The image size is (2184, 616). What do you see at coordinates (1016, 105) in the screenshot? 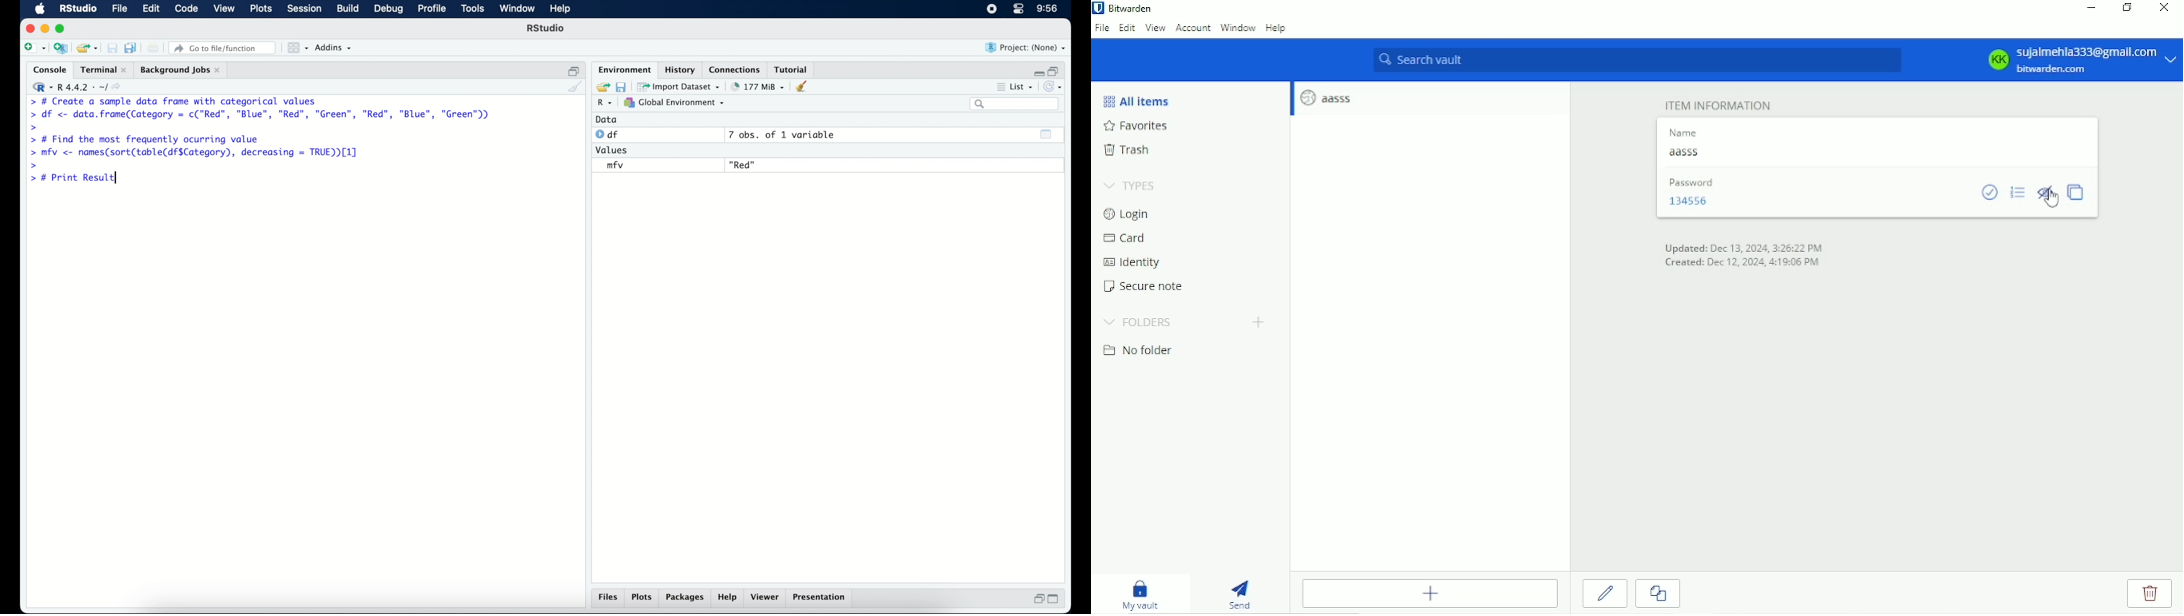
I see `search bar` at bounding box center [1016, 105].